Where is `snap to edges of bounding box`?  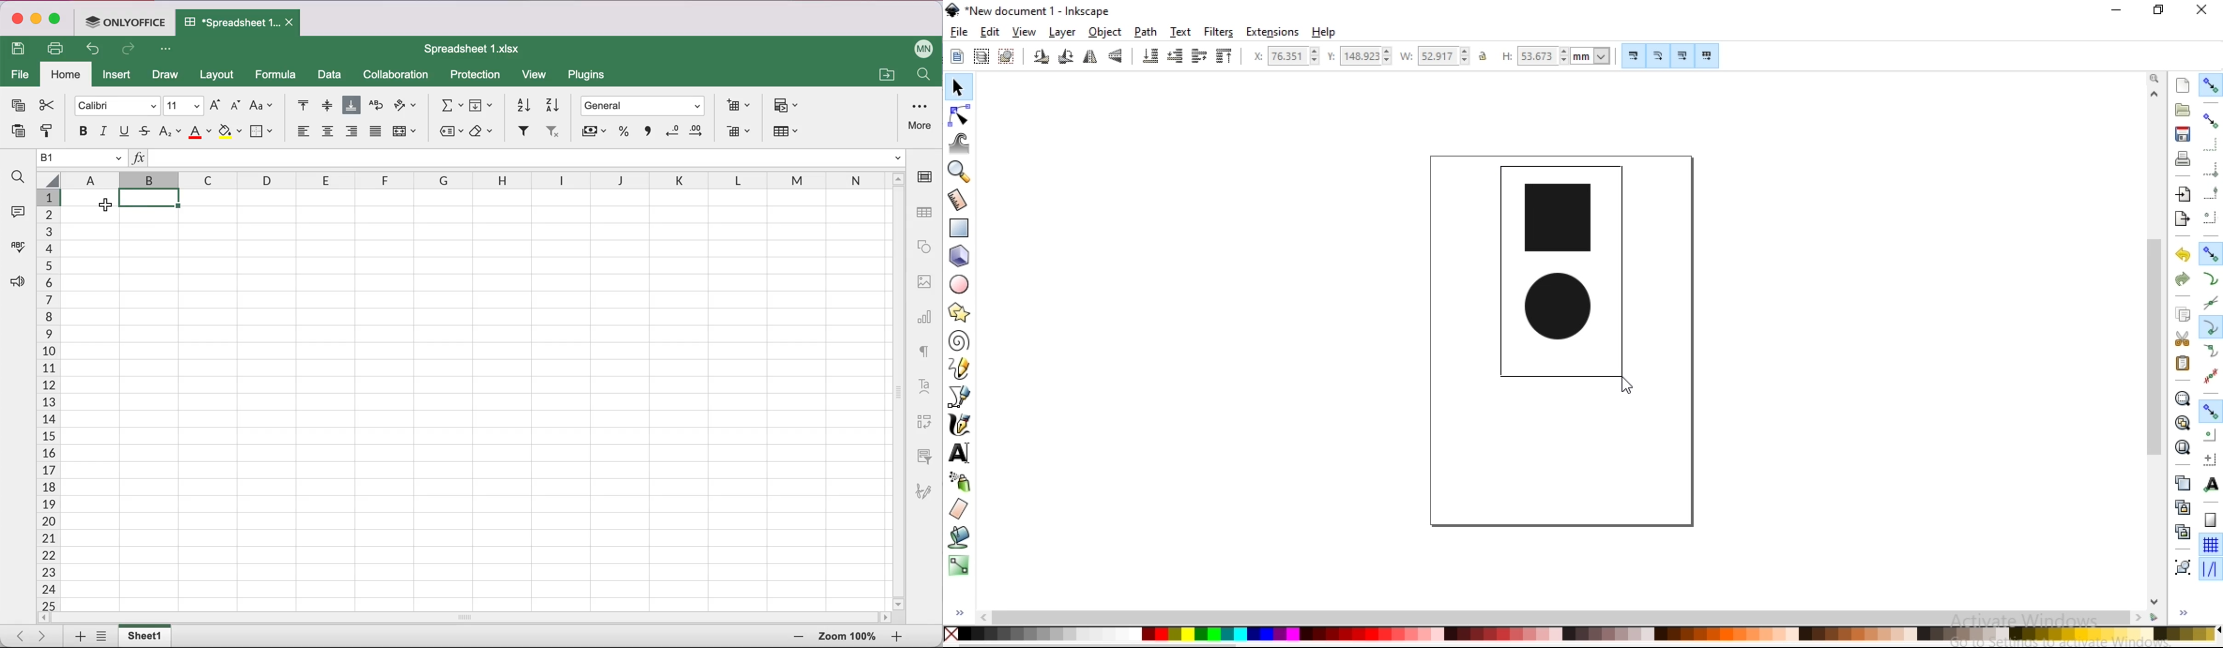 snap to edges of bounding box is located at coordinates (2211, 146).